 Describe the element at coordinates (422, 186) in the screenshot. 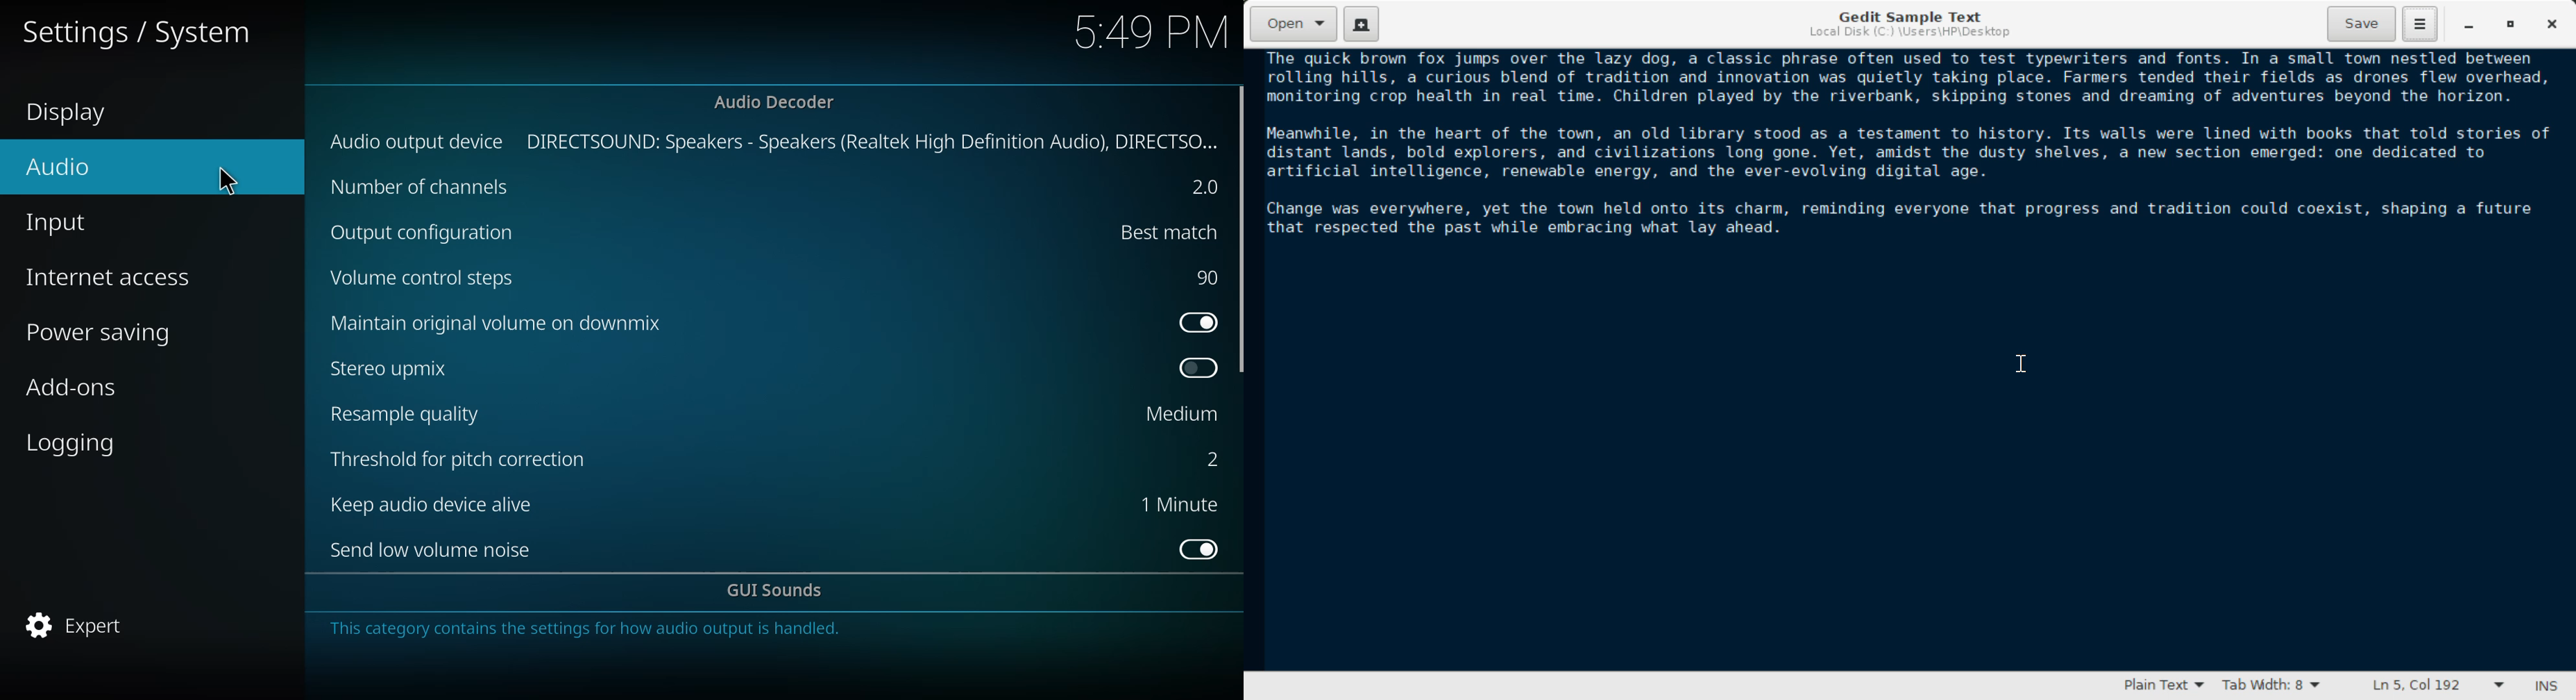

I see `channels` at that location.